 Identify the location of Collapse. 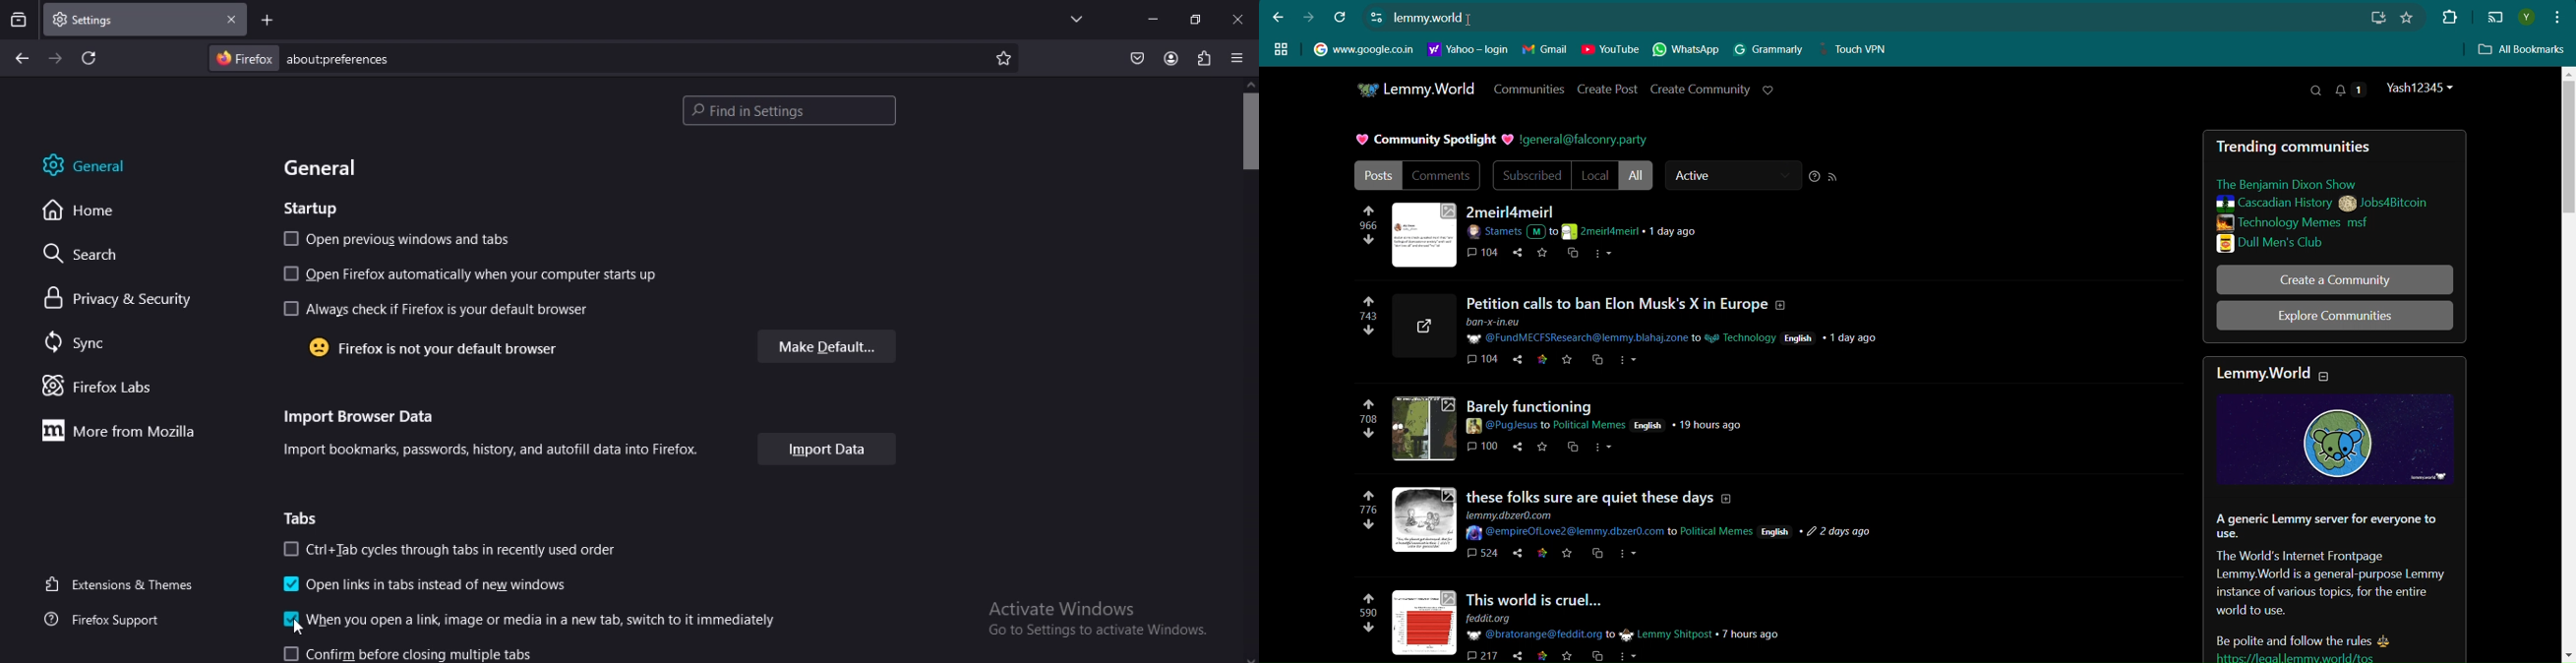
(2334, 377).